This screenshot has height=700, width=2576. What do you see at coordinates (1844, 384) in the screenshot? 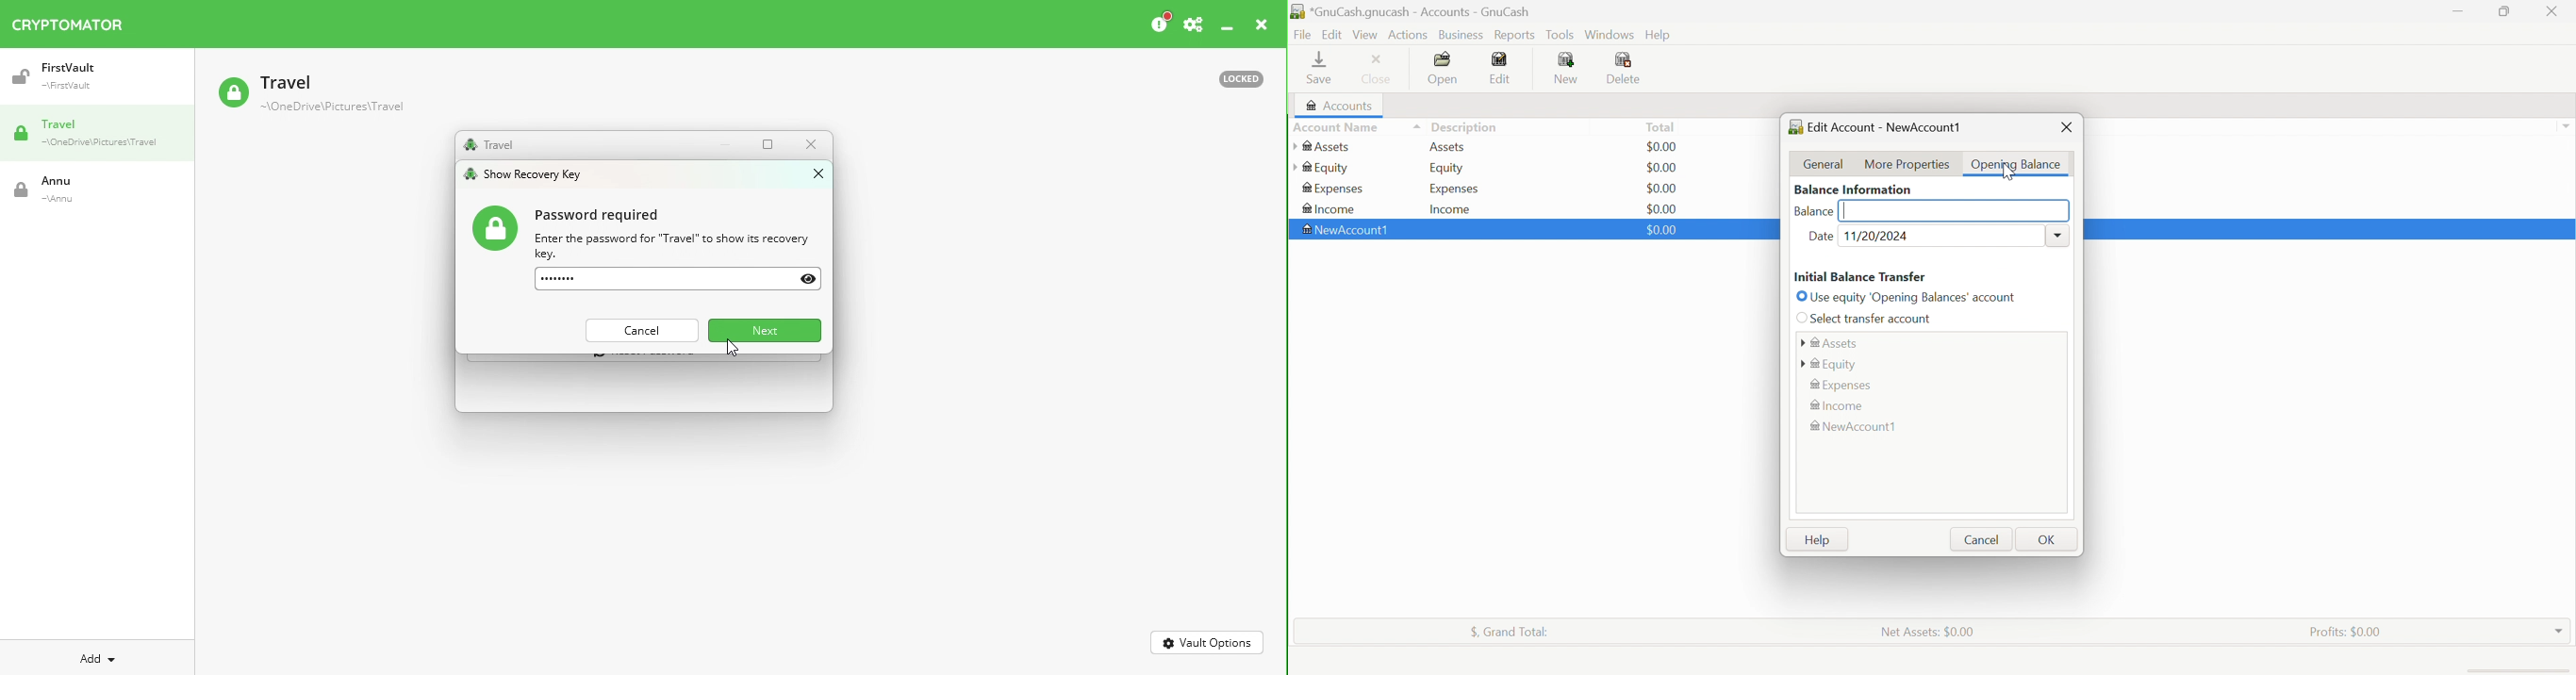
I see `Expenses` at bounding box center [1844, 384].